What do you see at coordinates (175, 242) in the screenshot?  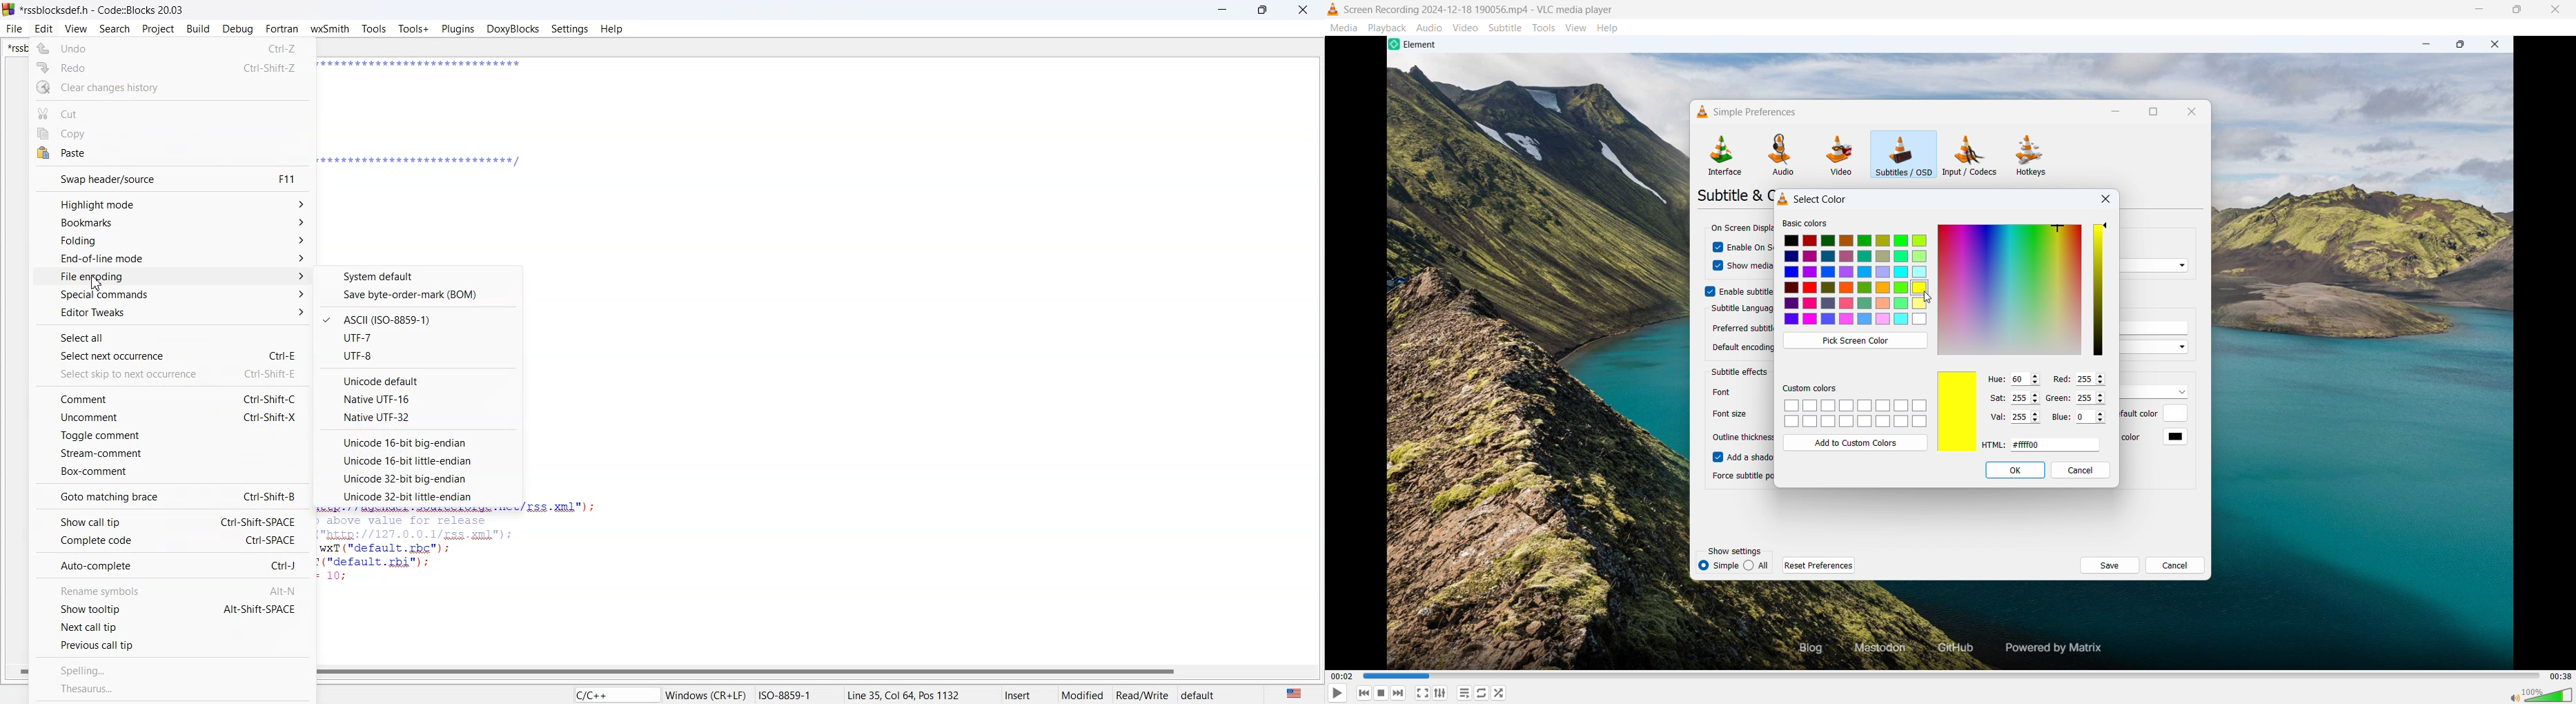 I see `Folding` at bounding box center [175, 242].